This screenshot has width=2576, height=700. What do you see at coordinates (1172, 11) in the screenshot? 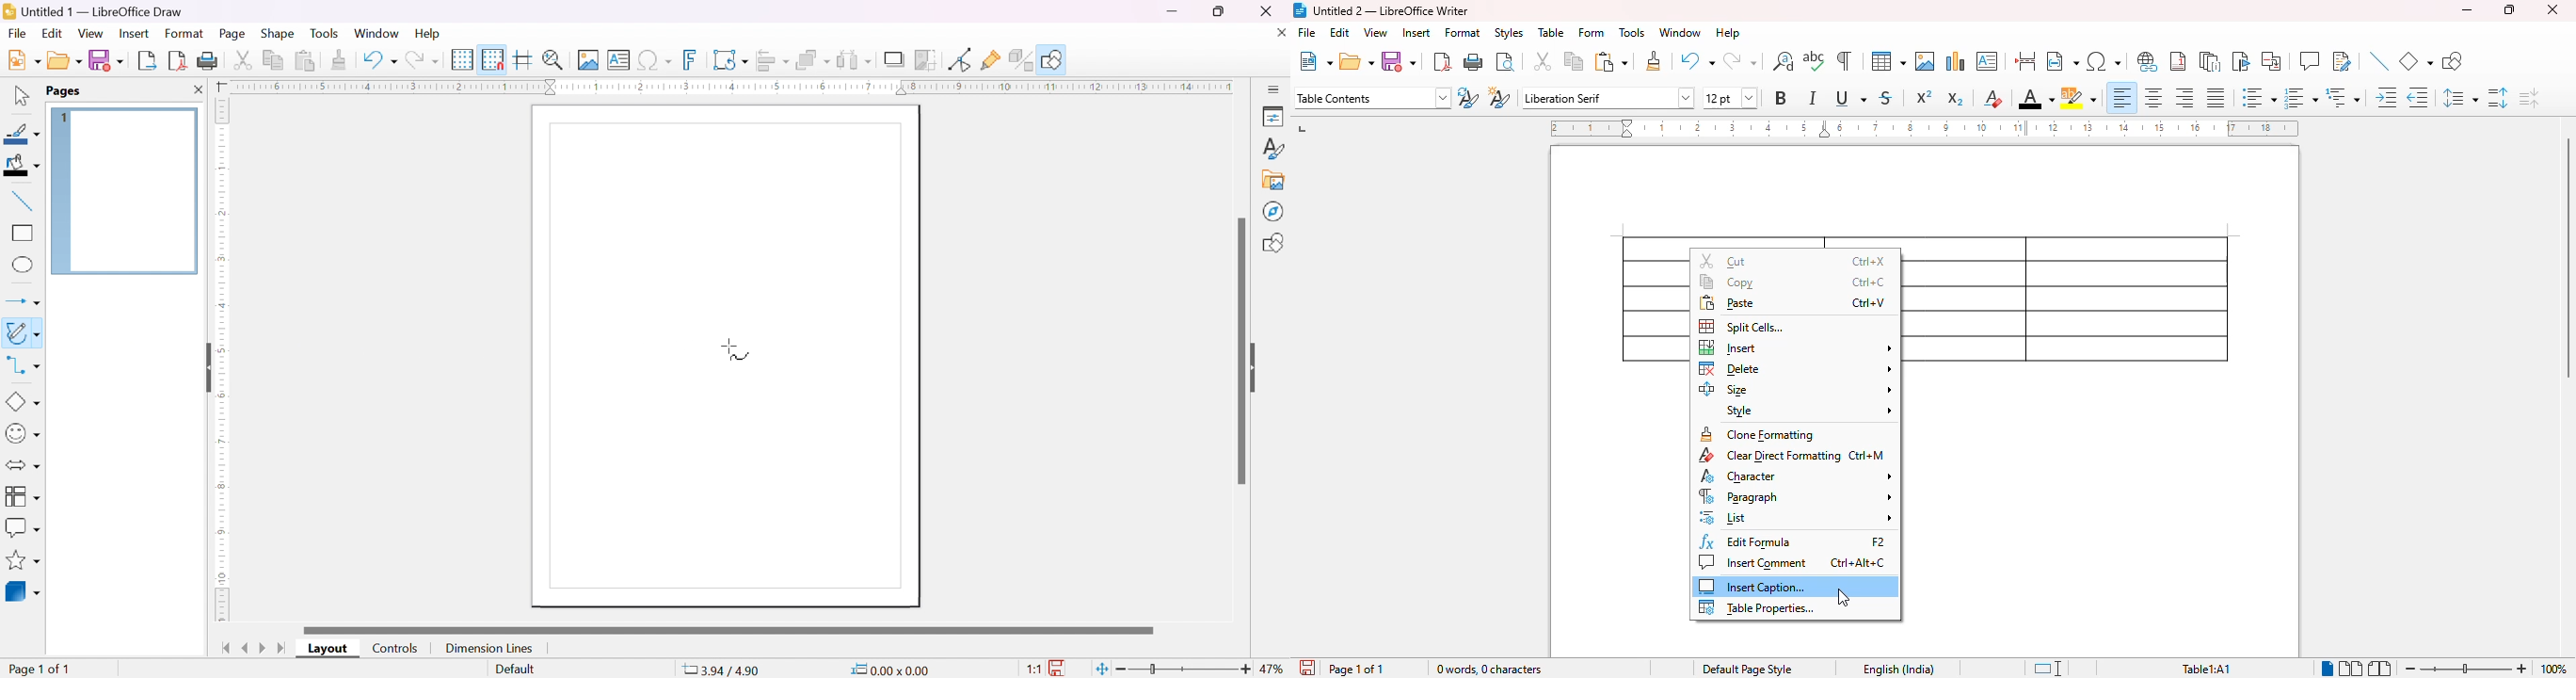
I see `minimize` at bounding box center [1172, 11].